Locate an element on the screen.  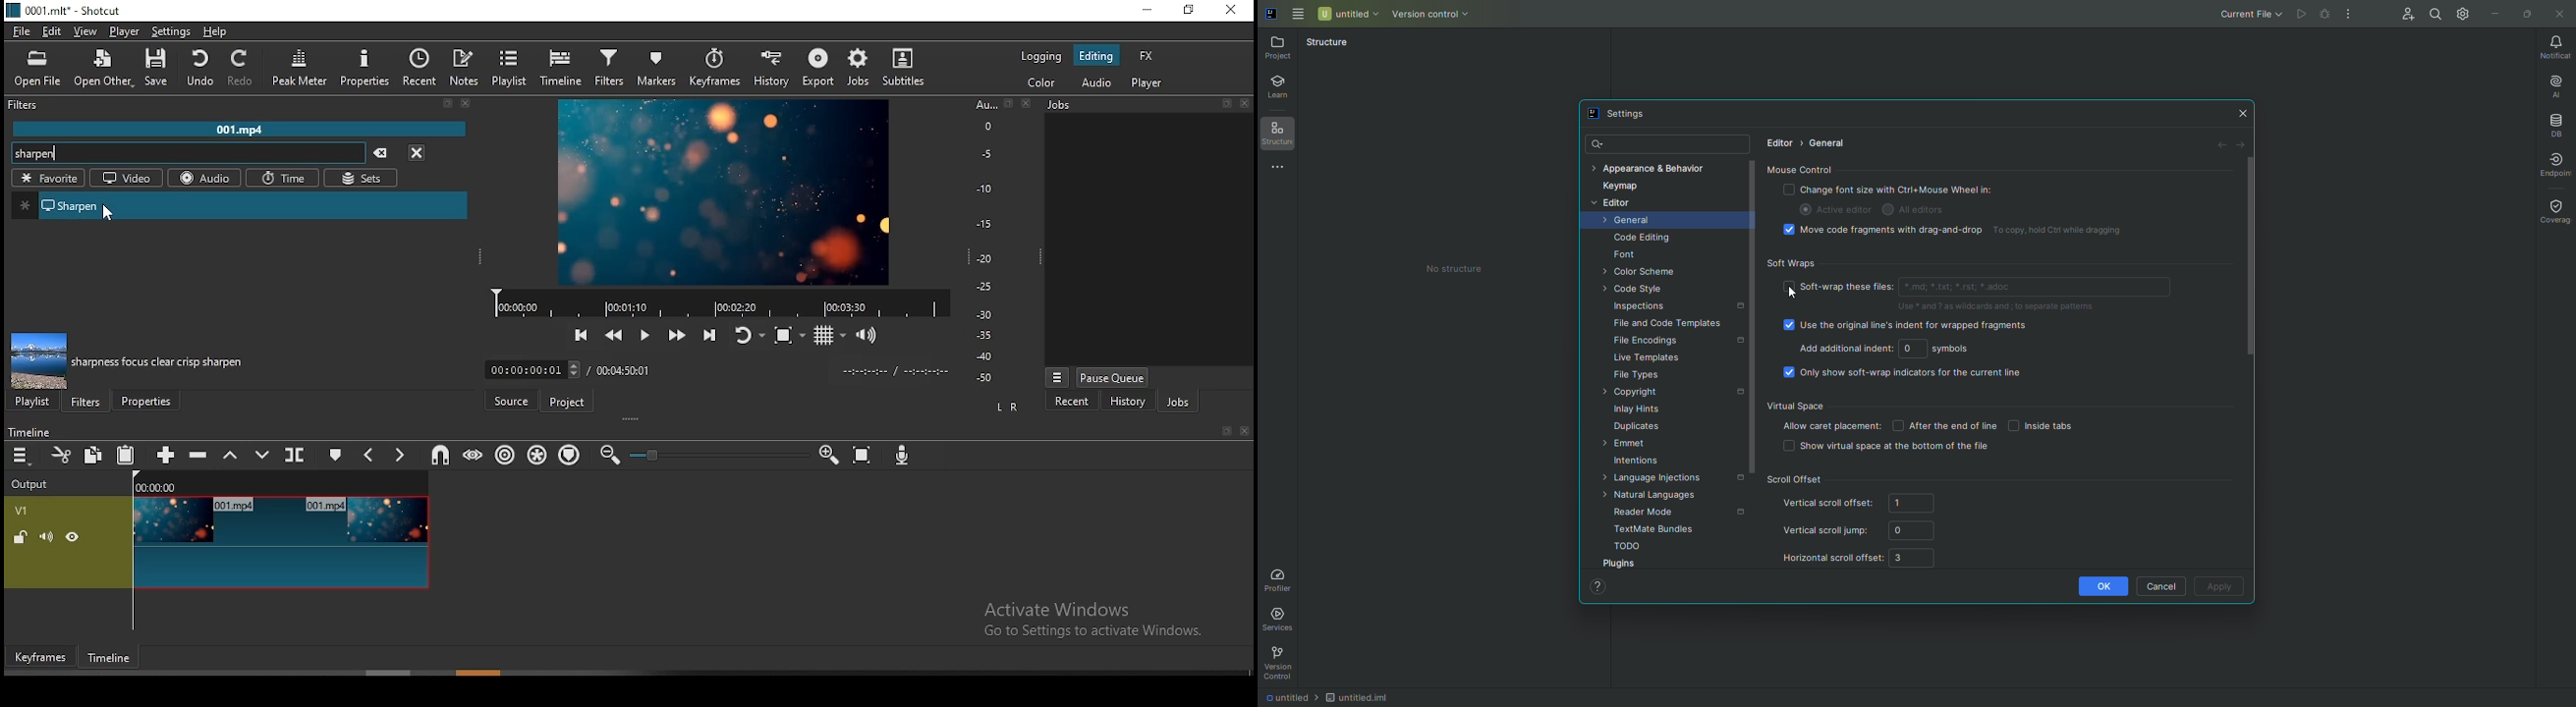
file is located at coordinates (20, 32).